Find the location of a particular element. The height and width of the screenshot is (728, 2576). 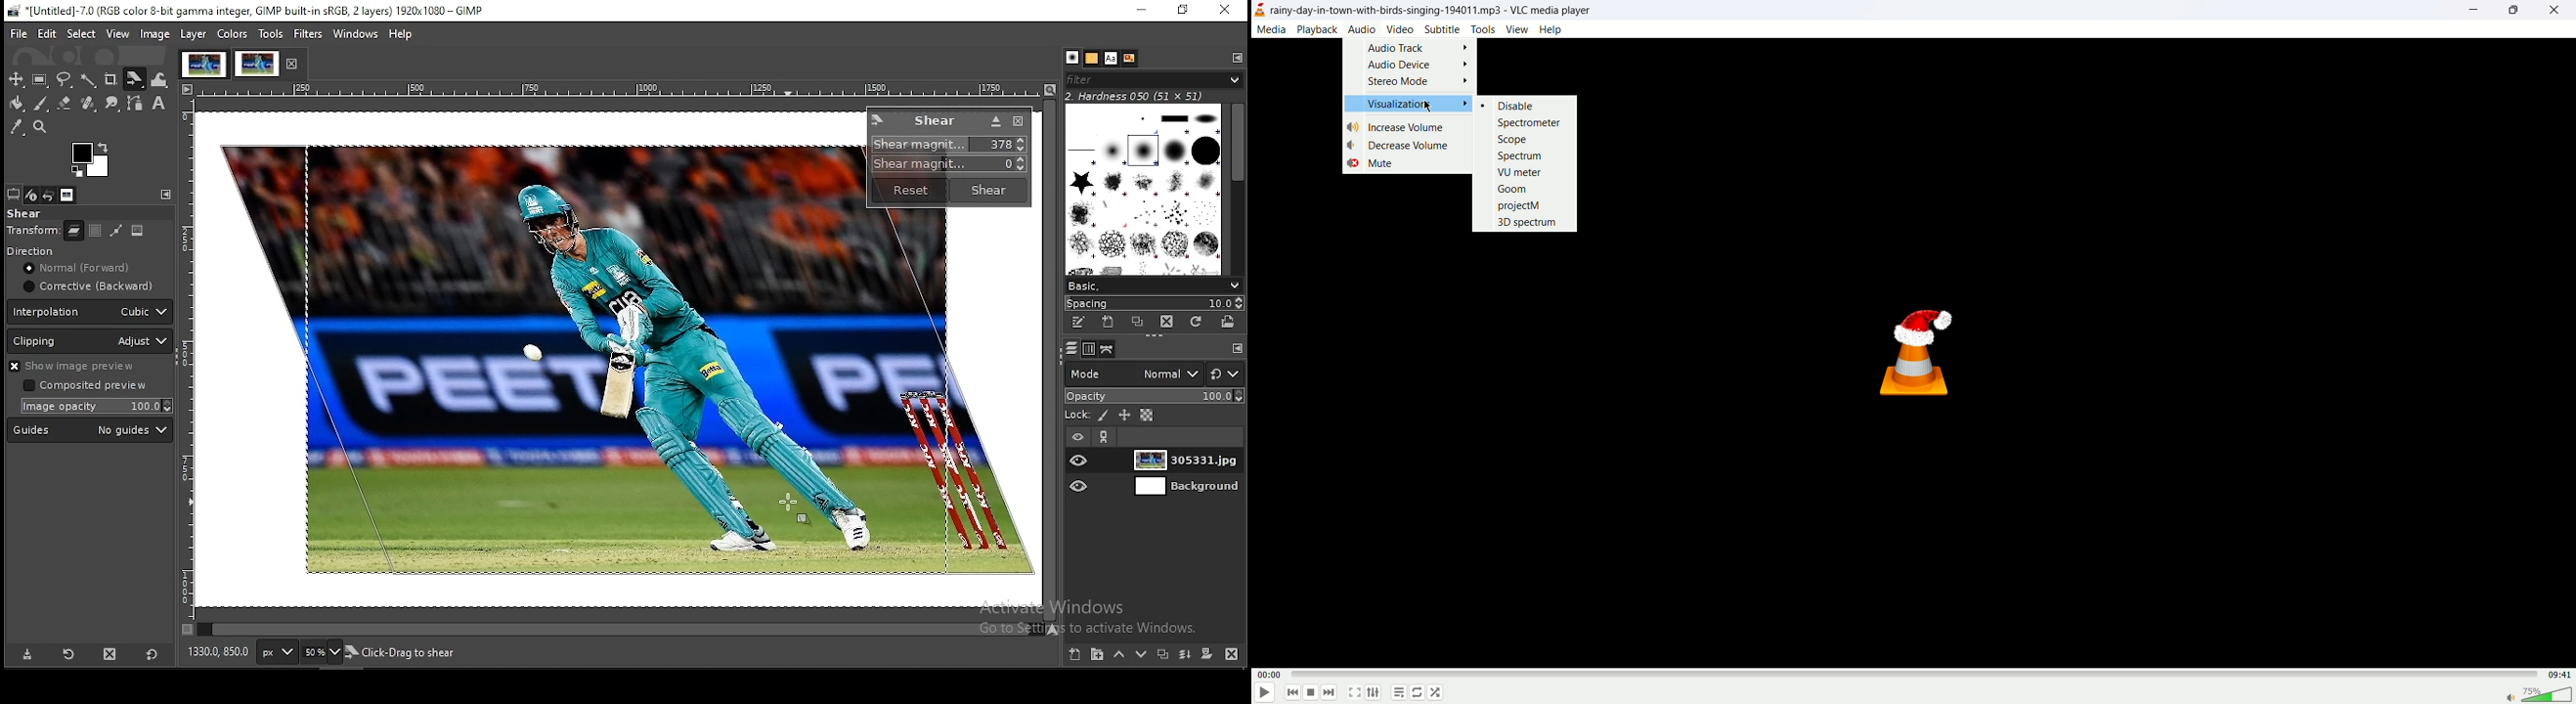

video is located at coordinates (1400, 29).